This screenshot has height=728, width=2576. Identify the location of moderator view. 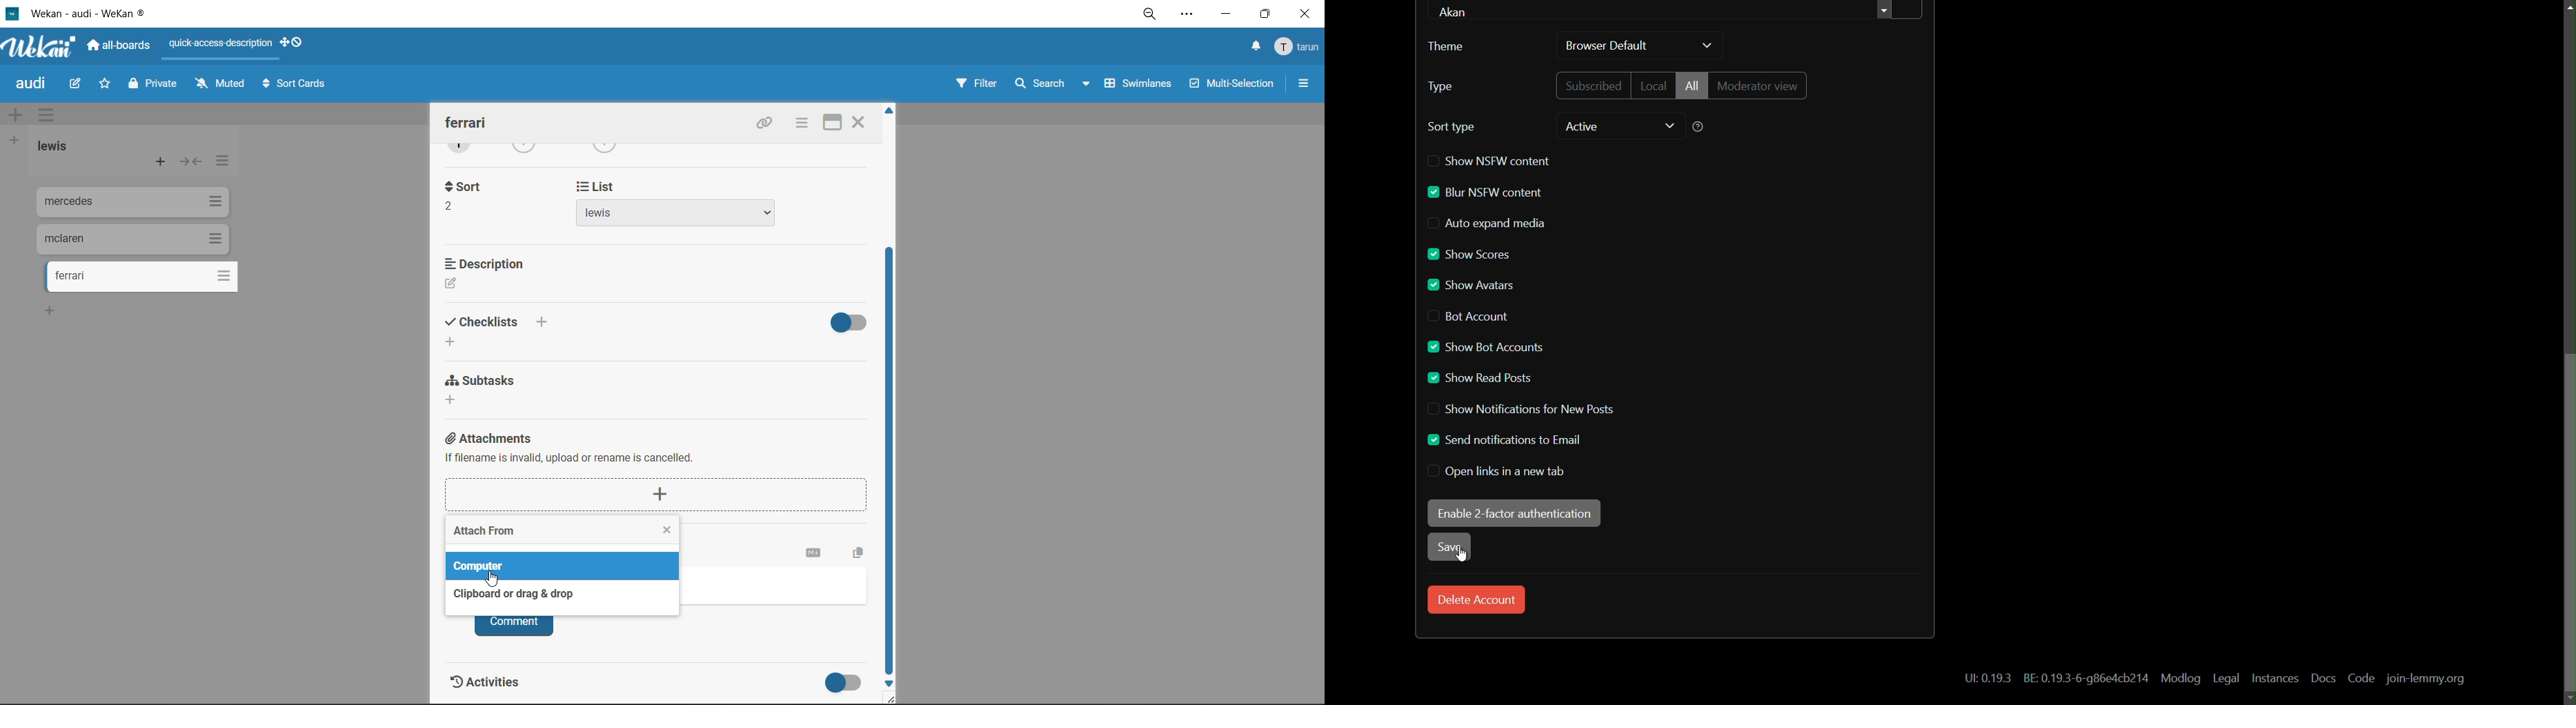
(1759, 86).